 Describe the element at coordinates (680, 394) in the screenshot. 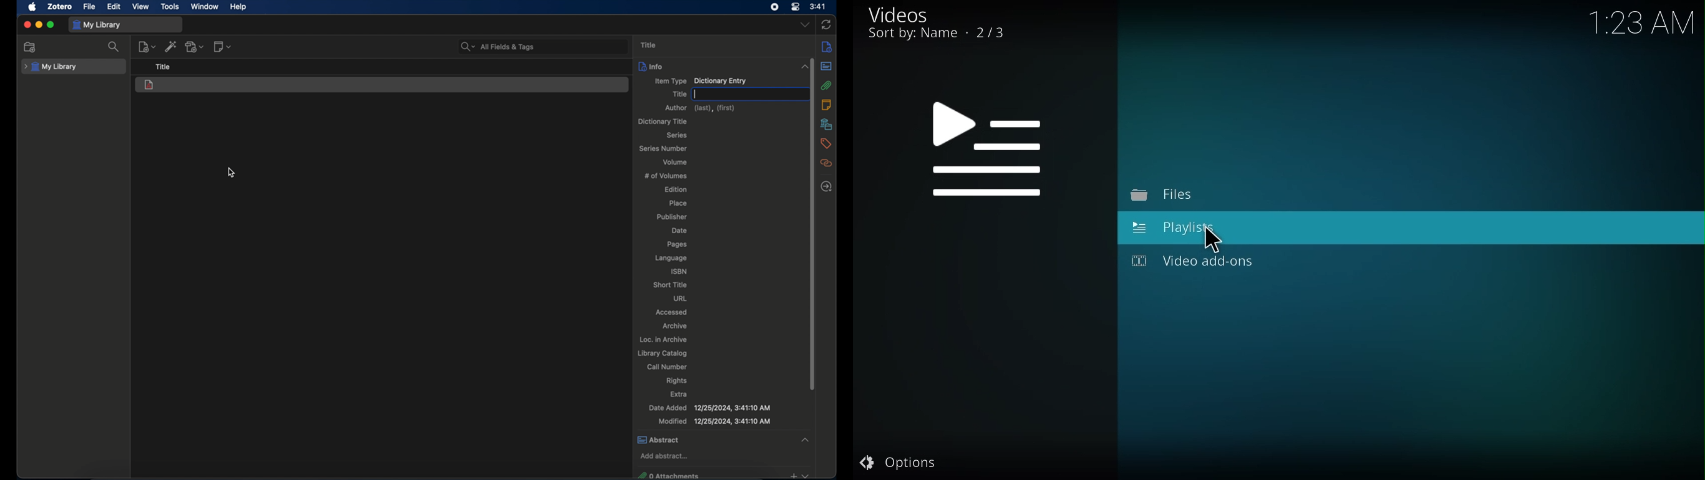

I see `extra` at that location.